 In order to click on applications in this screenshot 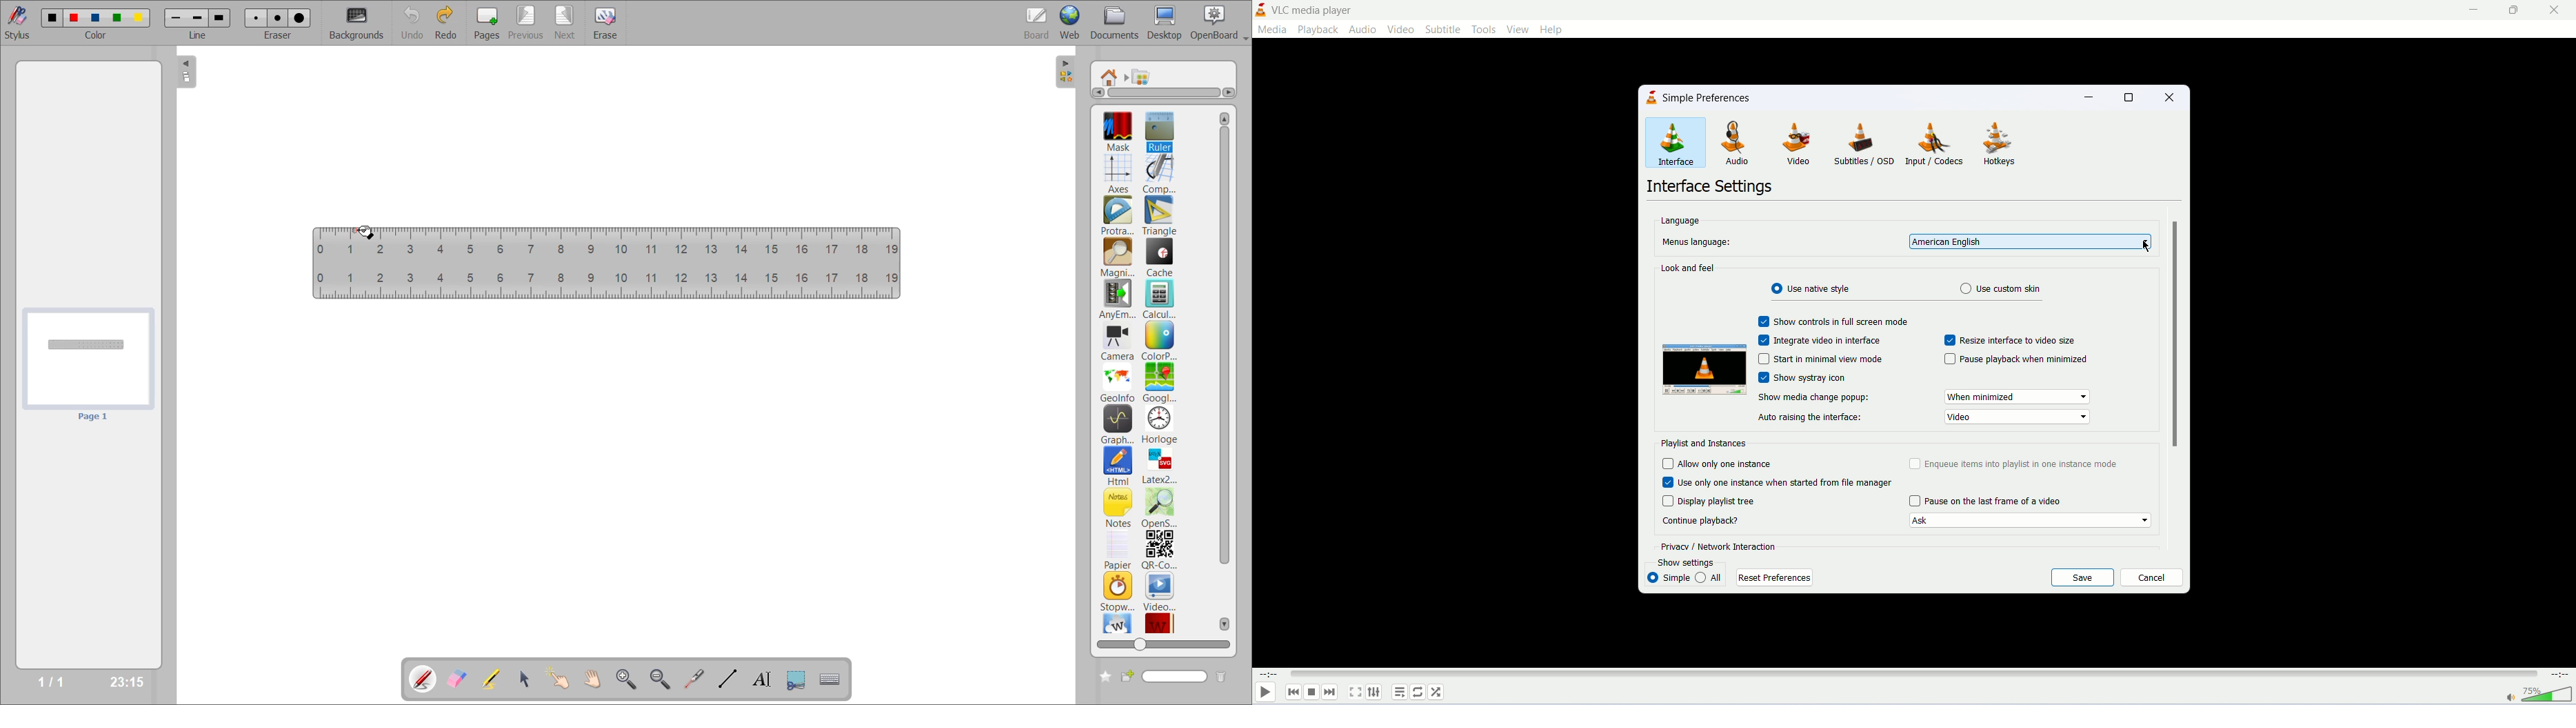, I will do `click(1146, 77)`.